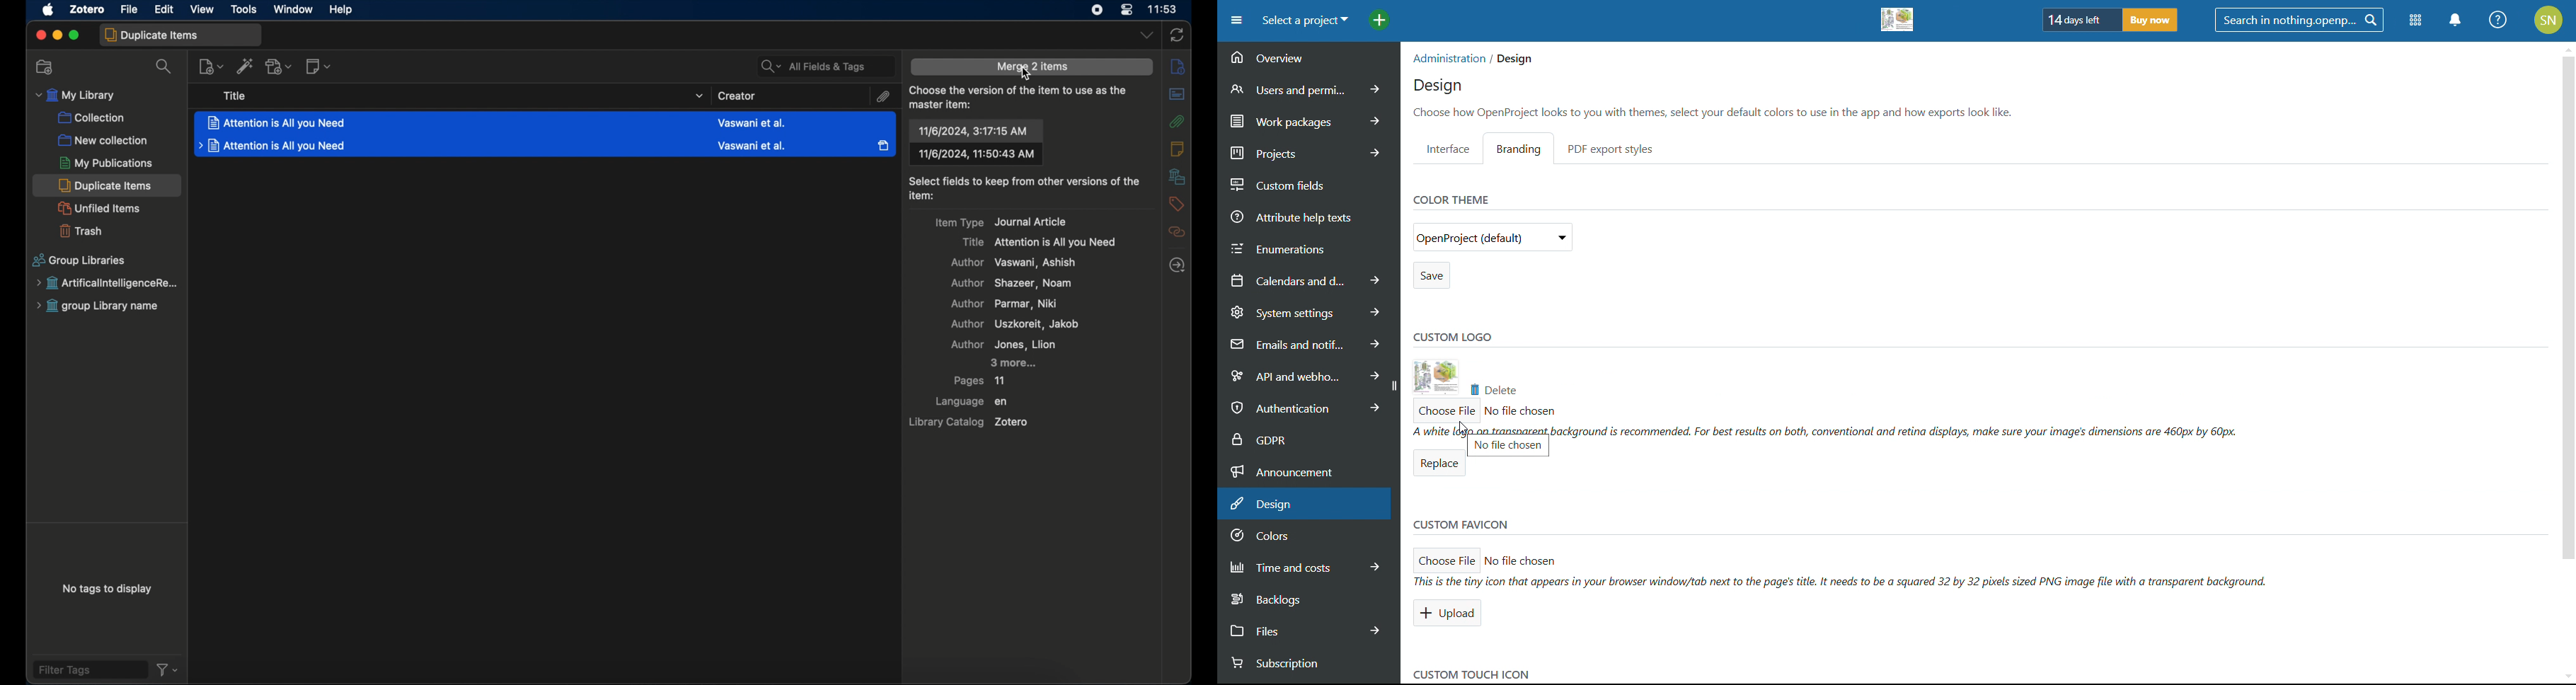  Describe the element at coordinates (1040, 242) in the screenshot. I see `title attention is all you need` at that location.